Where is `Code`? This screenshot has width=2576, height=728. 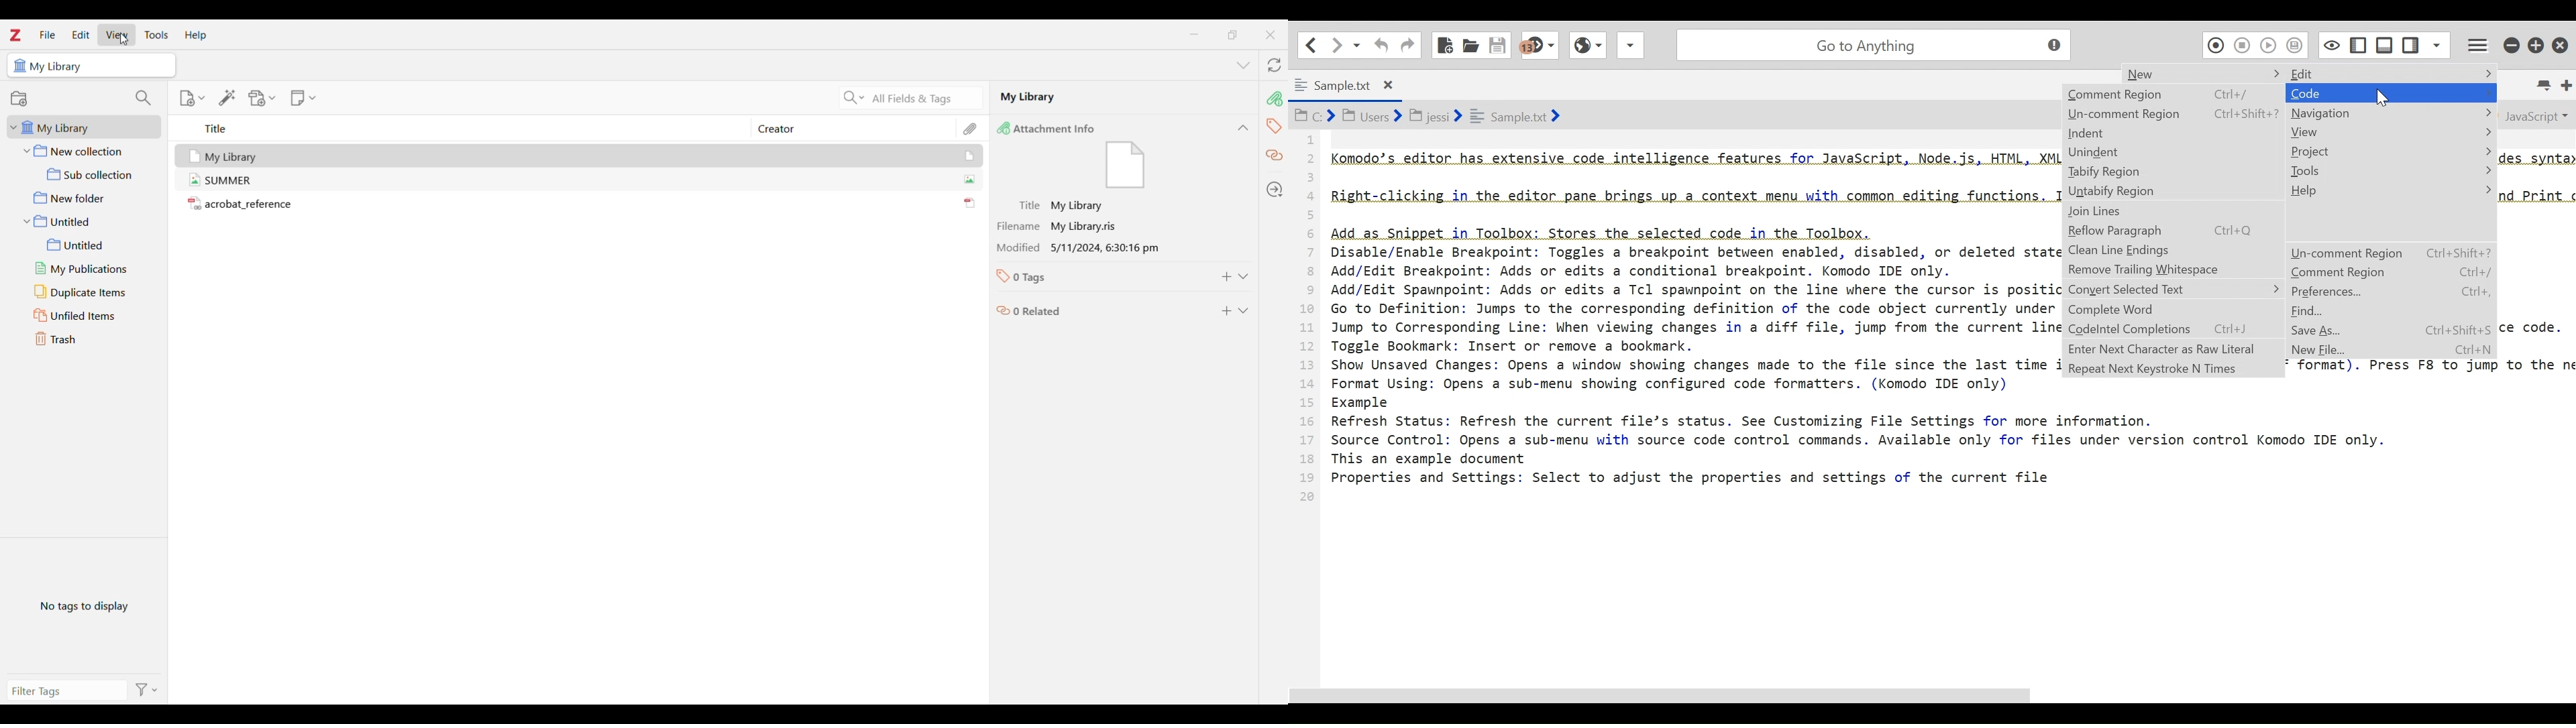
Code is located at coordinates (2390, 93).